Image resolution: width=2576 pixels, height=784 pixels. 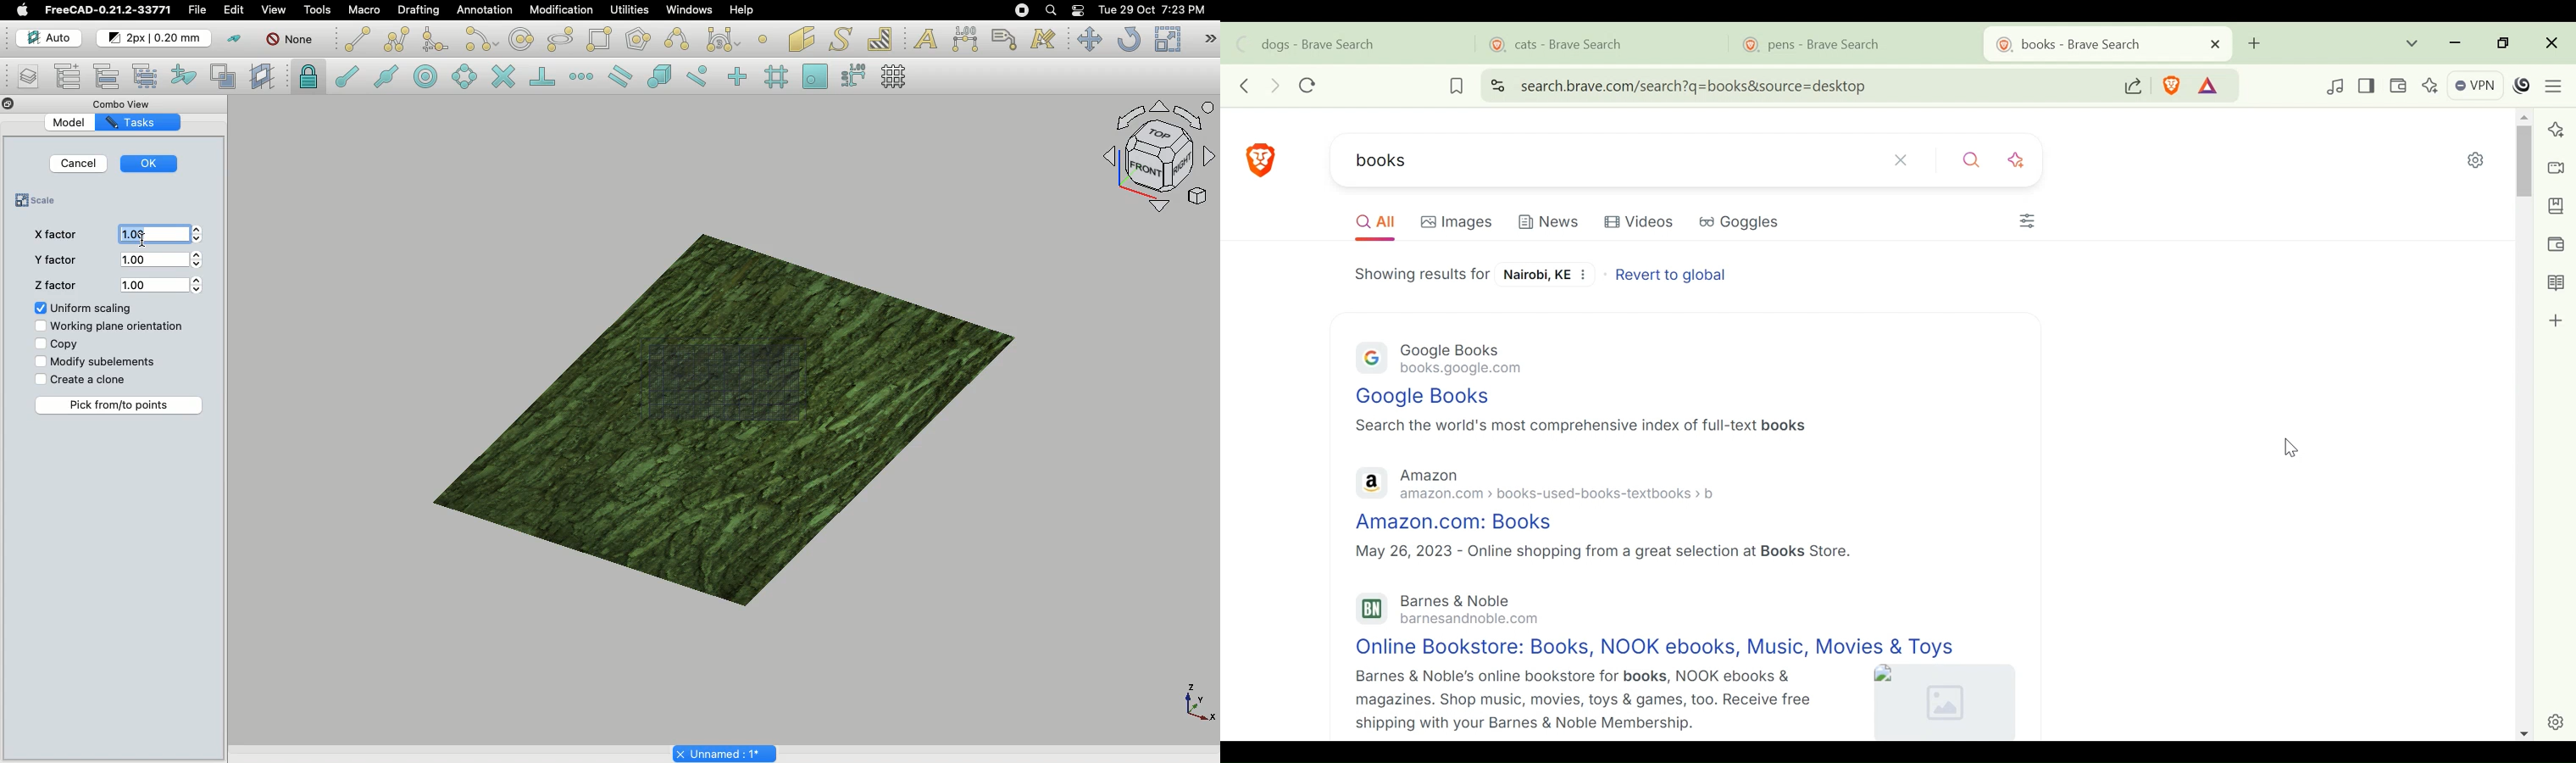 What do you see at coordinates (24, 104) in the screenshot?
I see `Collapse` at bounding box center [24, 104].